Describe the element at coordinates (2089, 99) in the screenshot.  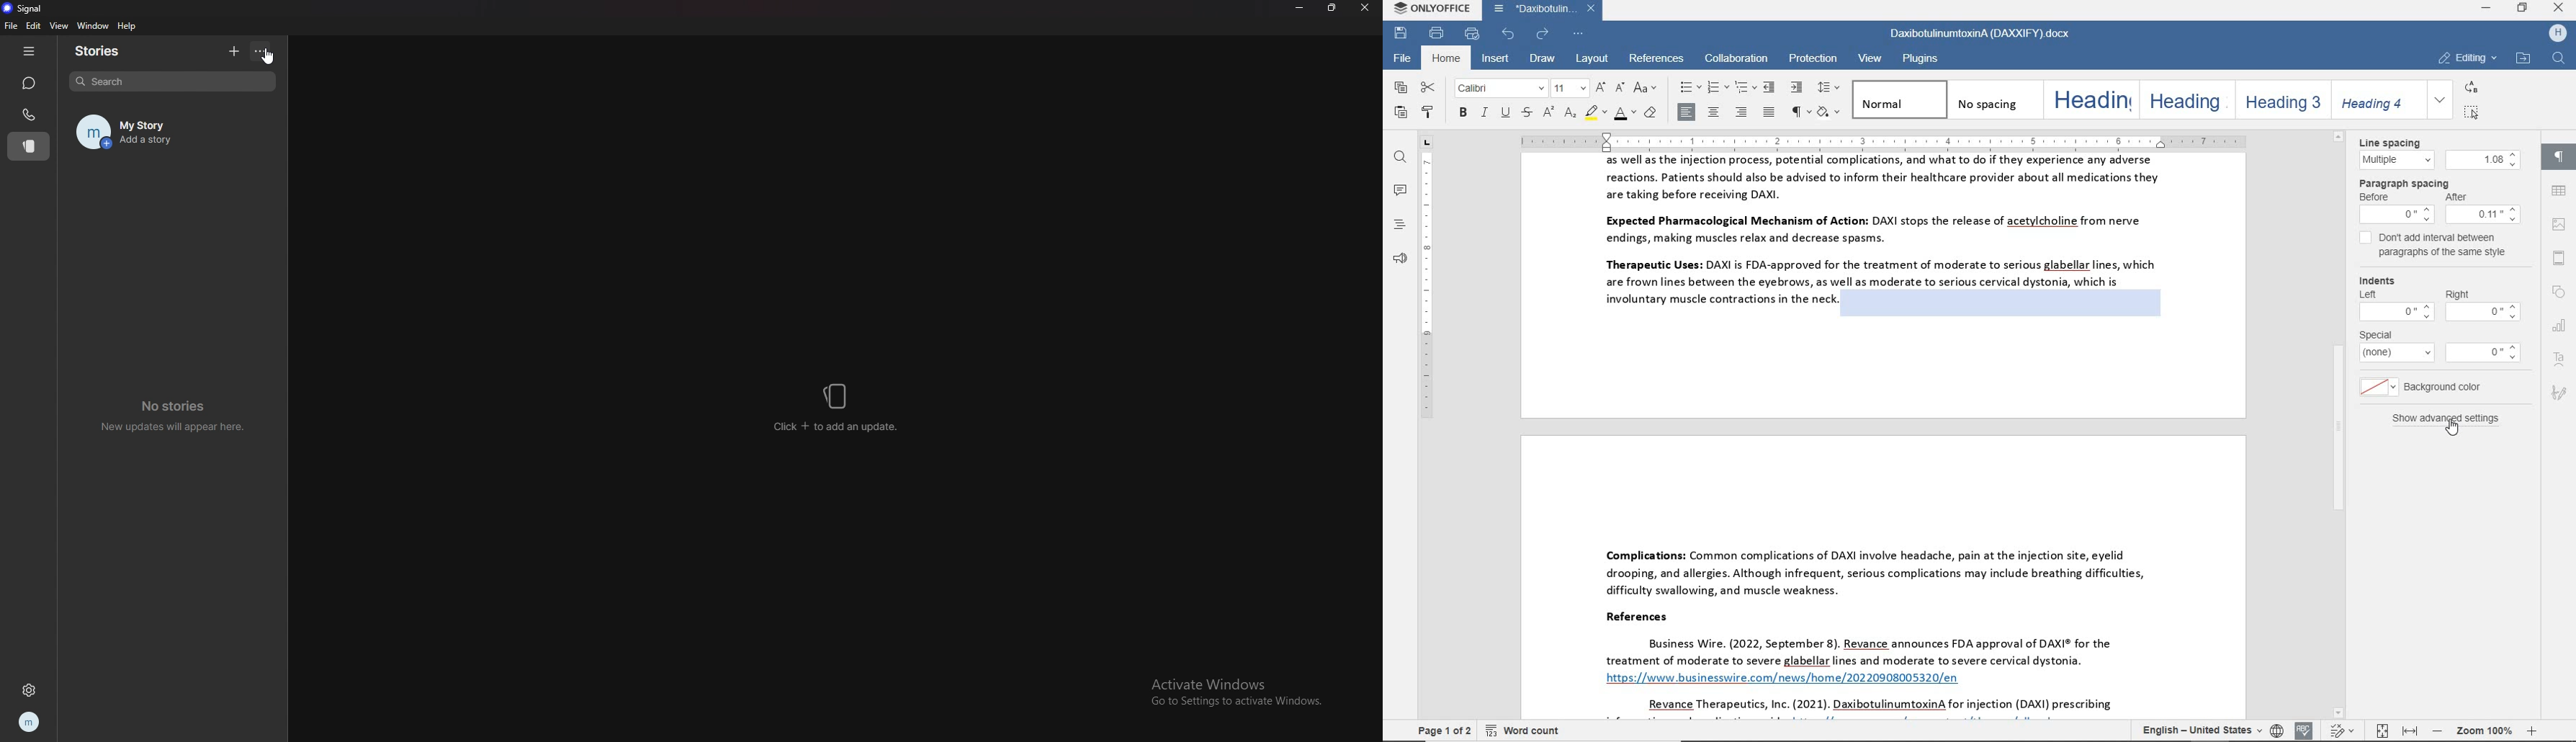
I see `heading 1` at that location.